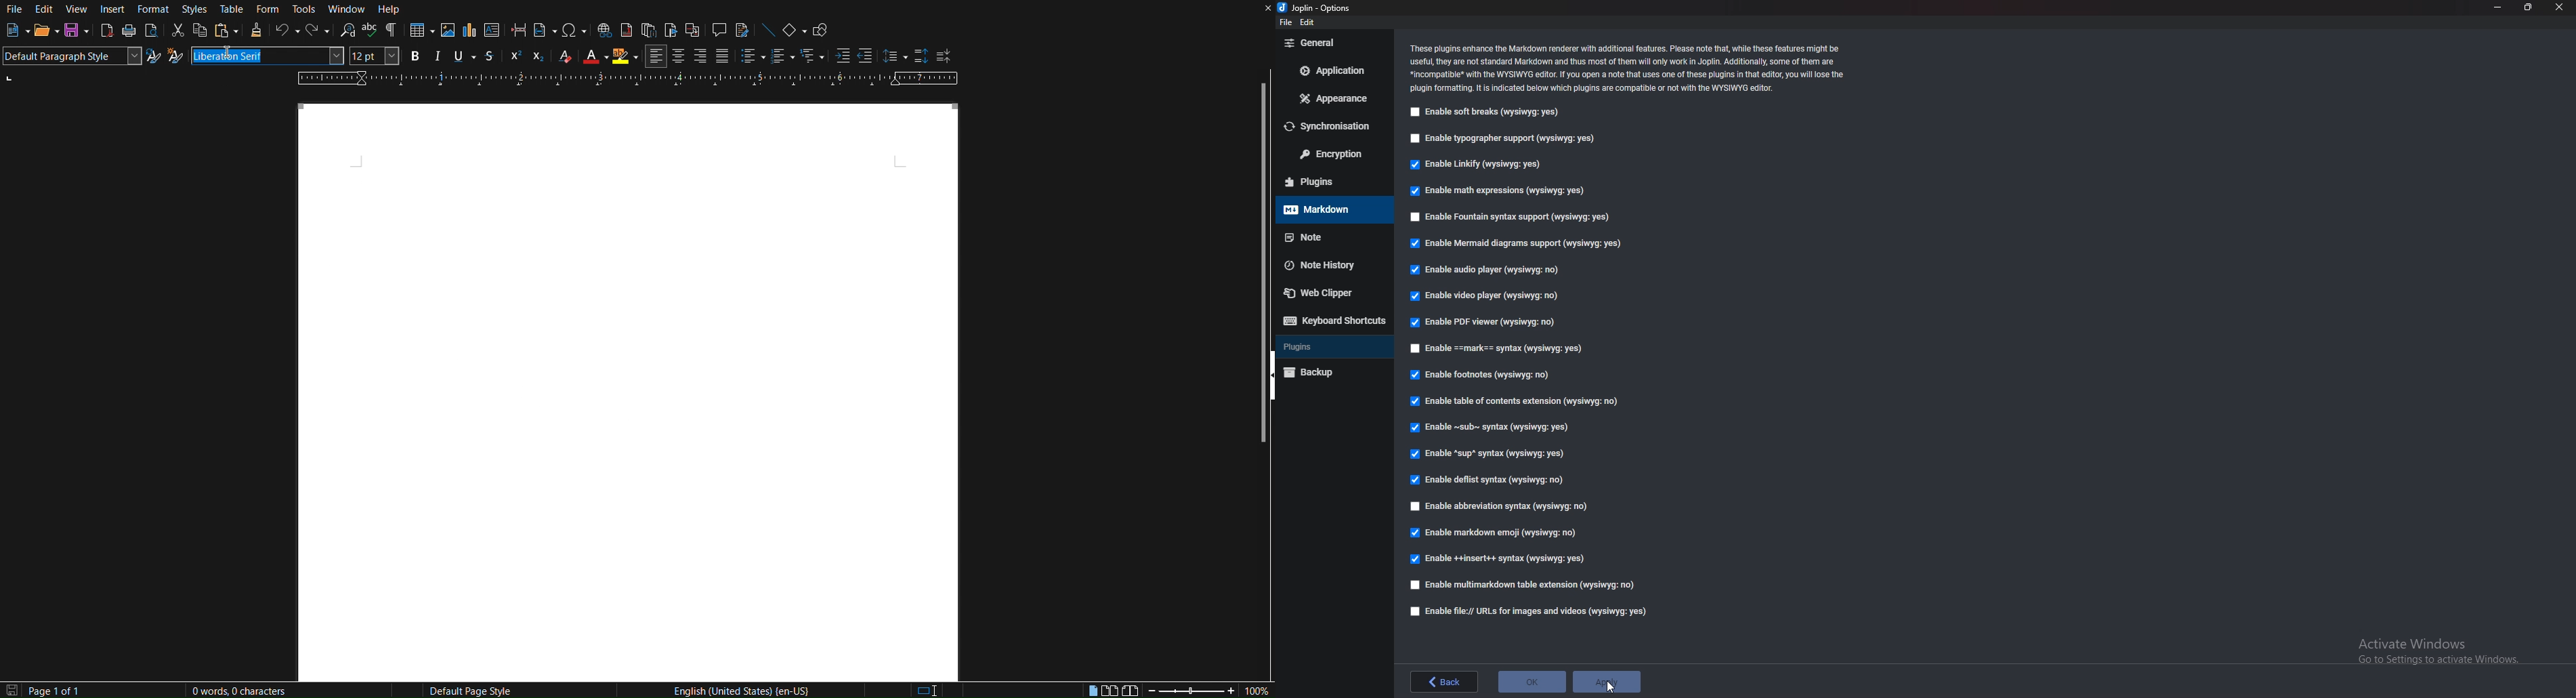  I want to click on Insert, so click(113, 9).